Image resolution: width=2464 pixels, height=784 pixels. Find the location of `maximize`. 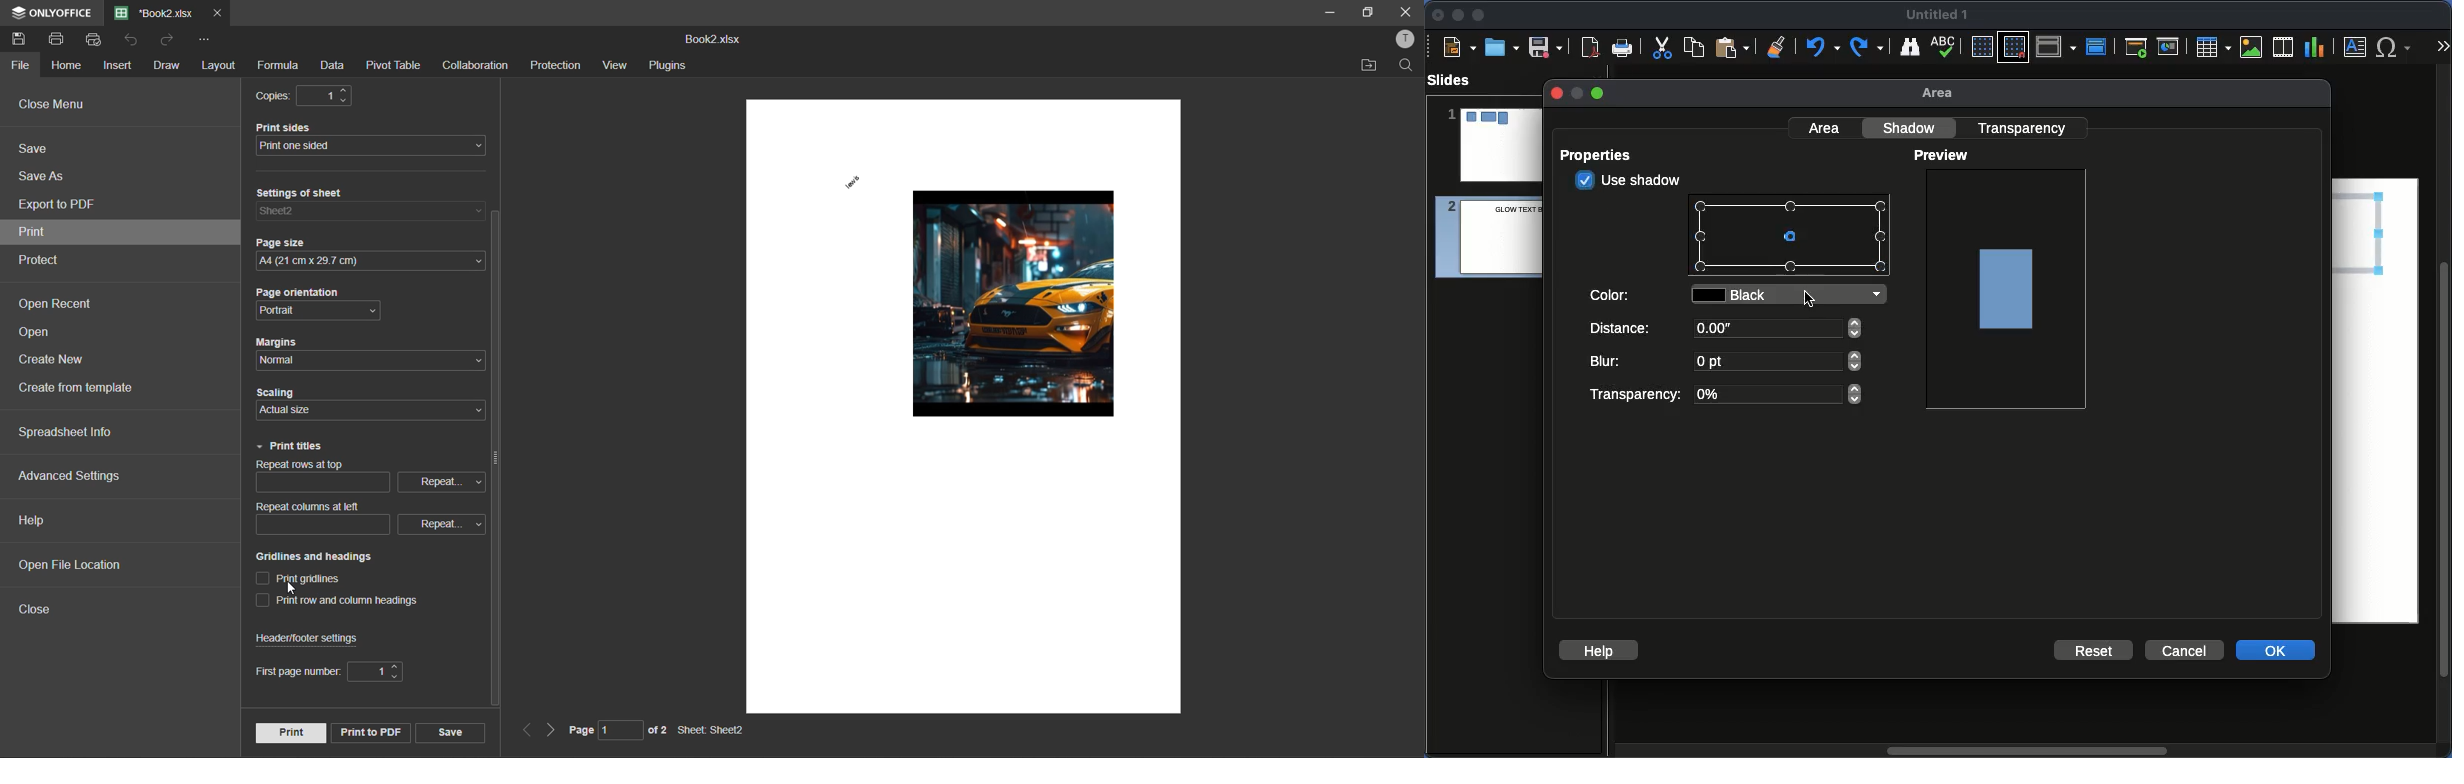

maximize is located at coordinates (1367, 11).